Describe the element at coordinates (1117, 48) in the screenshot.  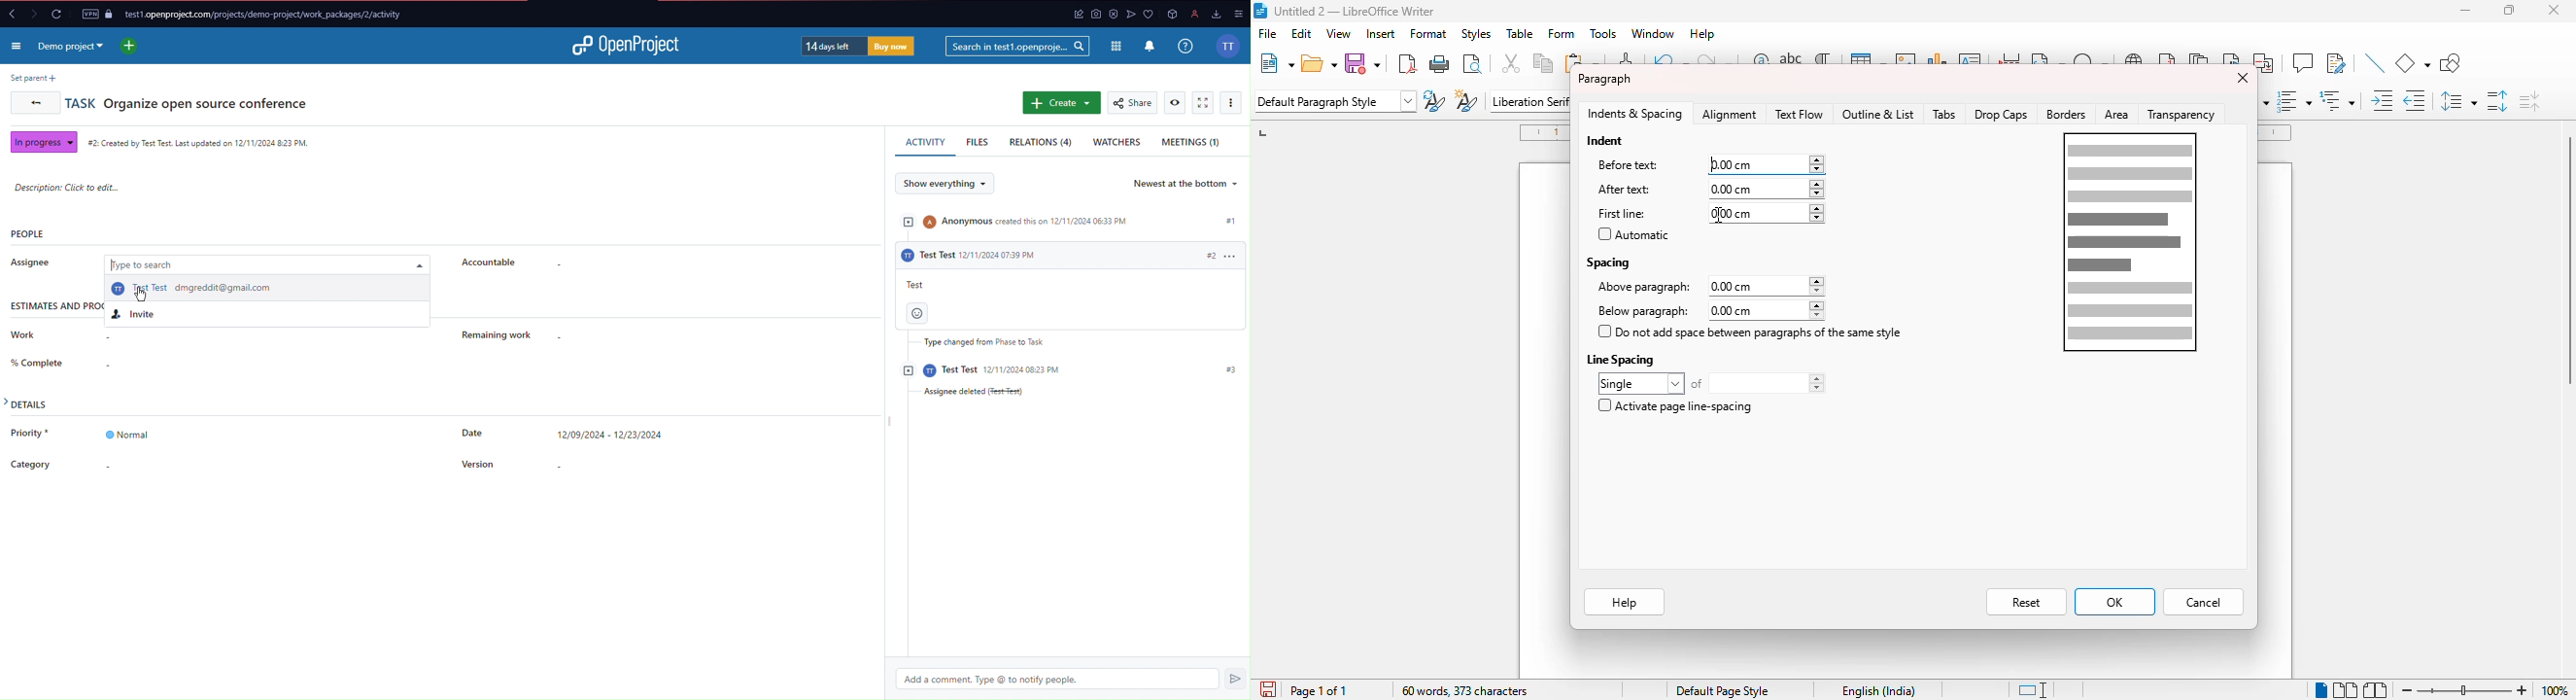
I see `Modules` at that location.